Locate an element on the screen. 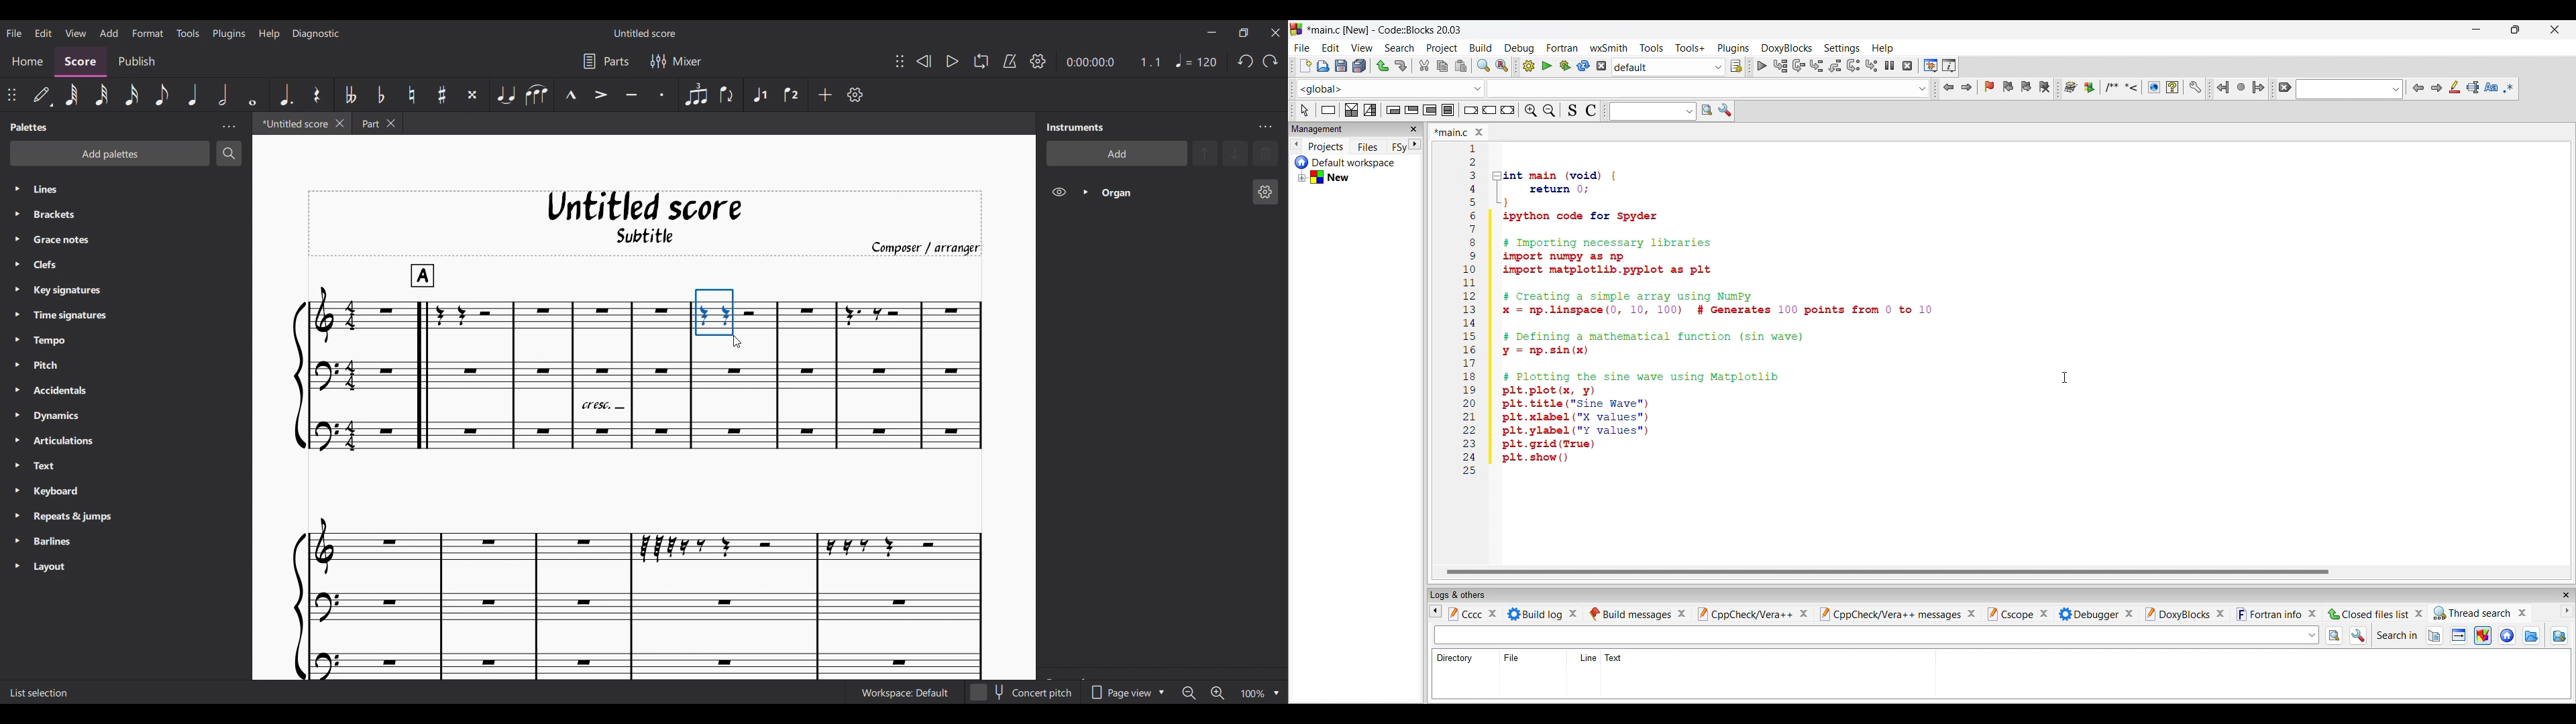 This screenshot has width=2576, height=728. File menu is located at coordinates (13, 32).